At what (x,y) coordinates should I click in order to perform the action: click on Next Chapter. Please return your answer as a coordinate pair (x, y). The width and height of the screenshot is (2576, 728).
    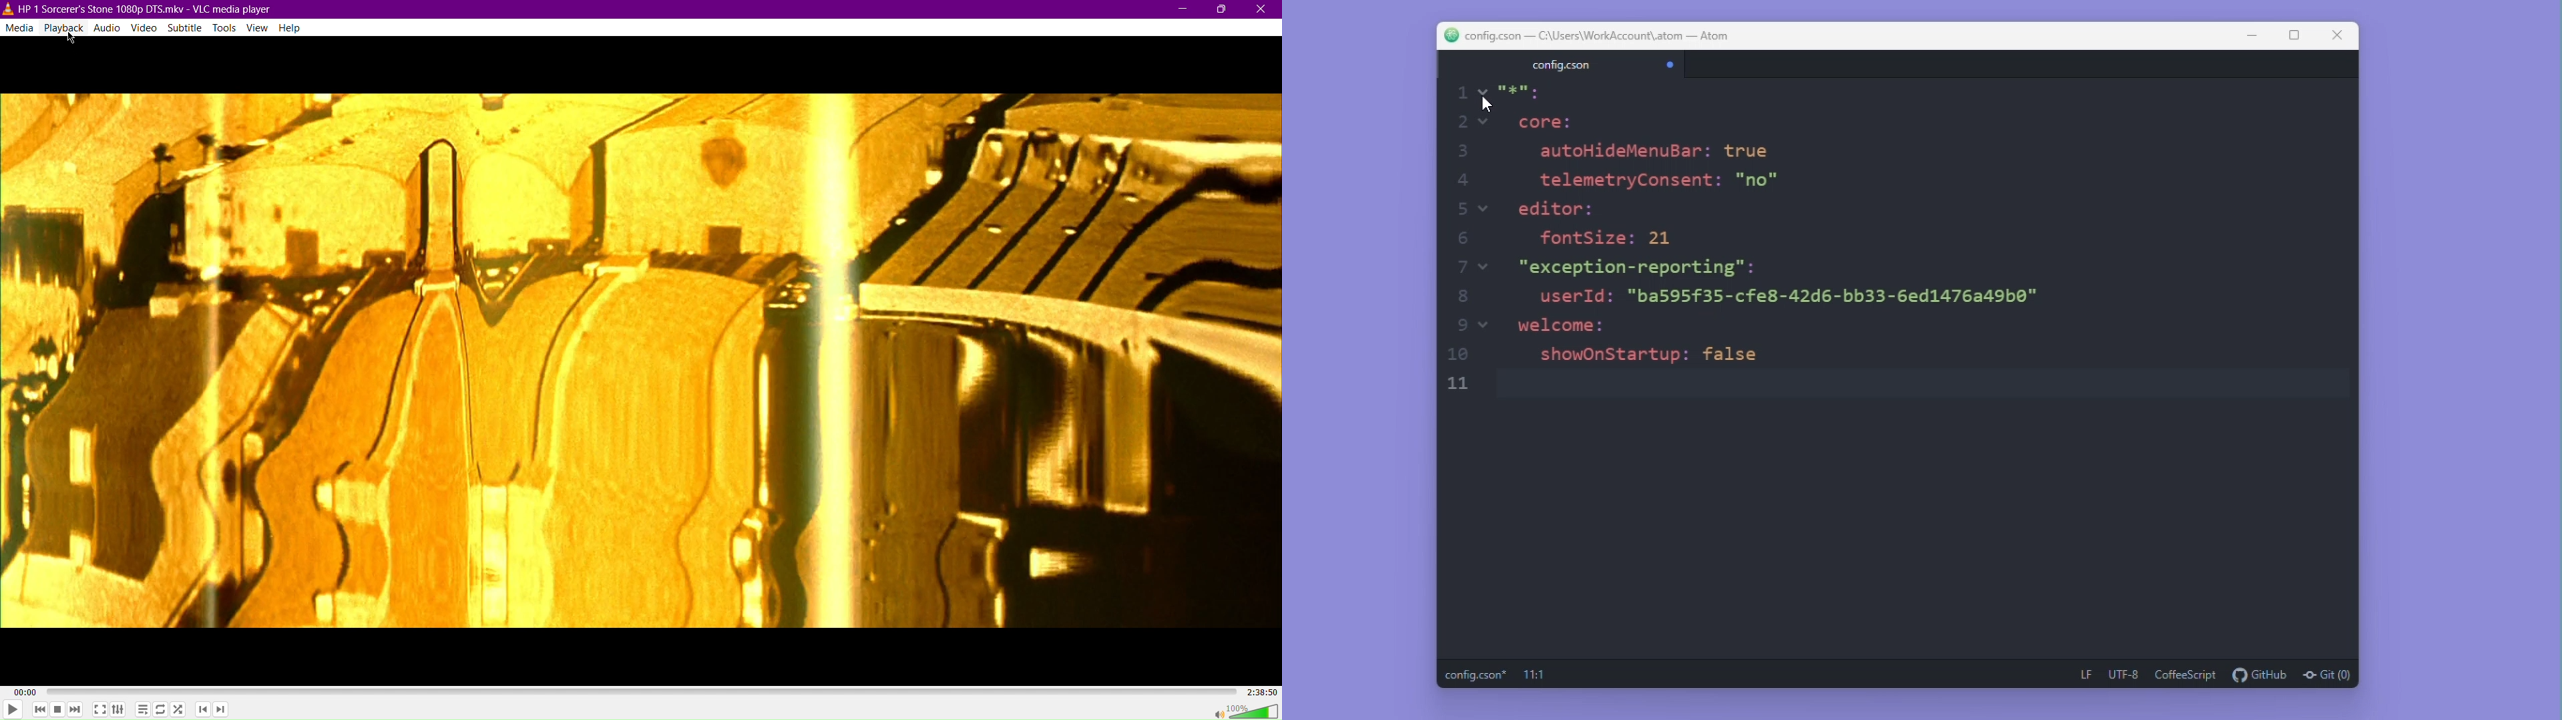
    Looking at the image, I should click on (223, 711).